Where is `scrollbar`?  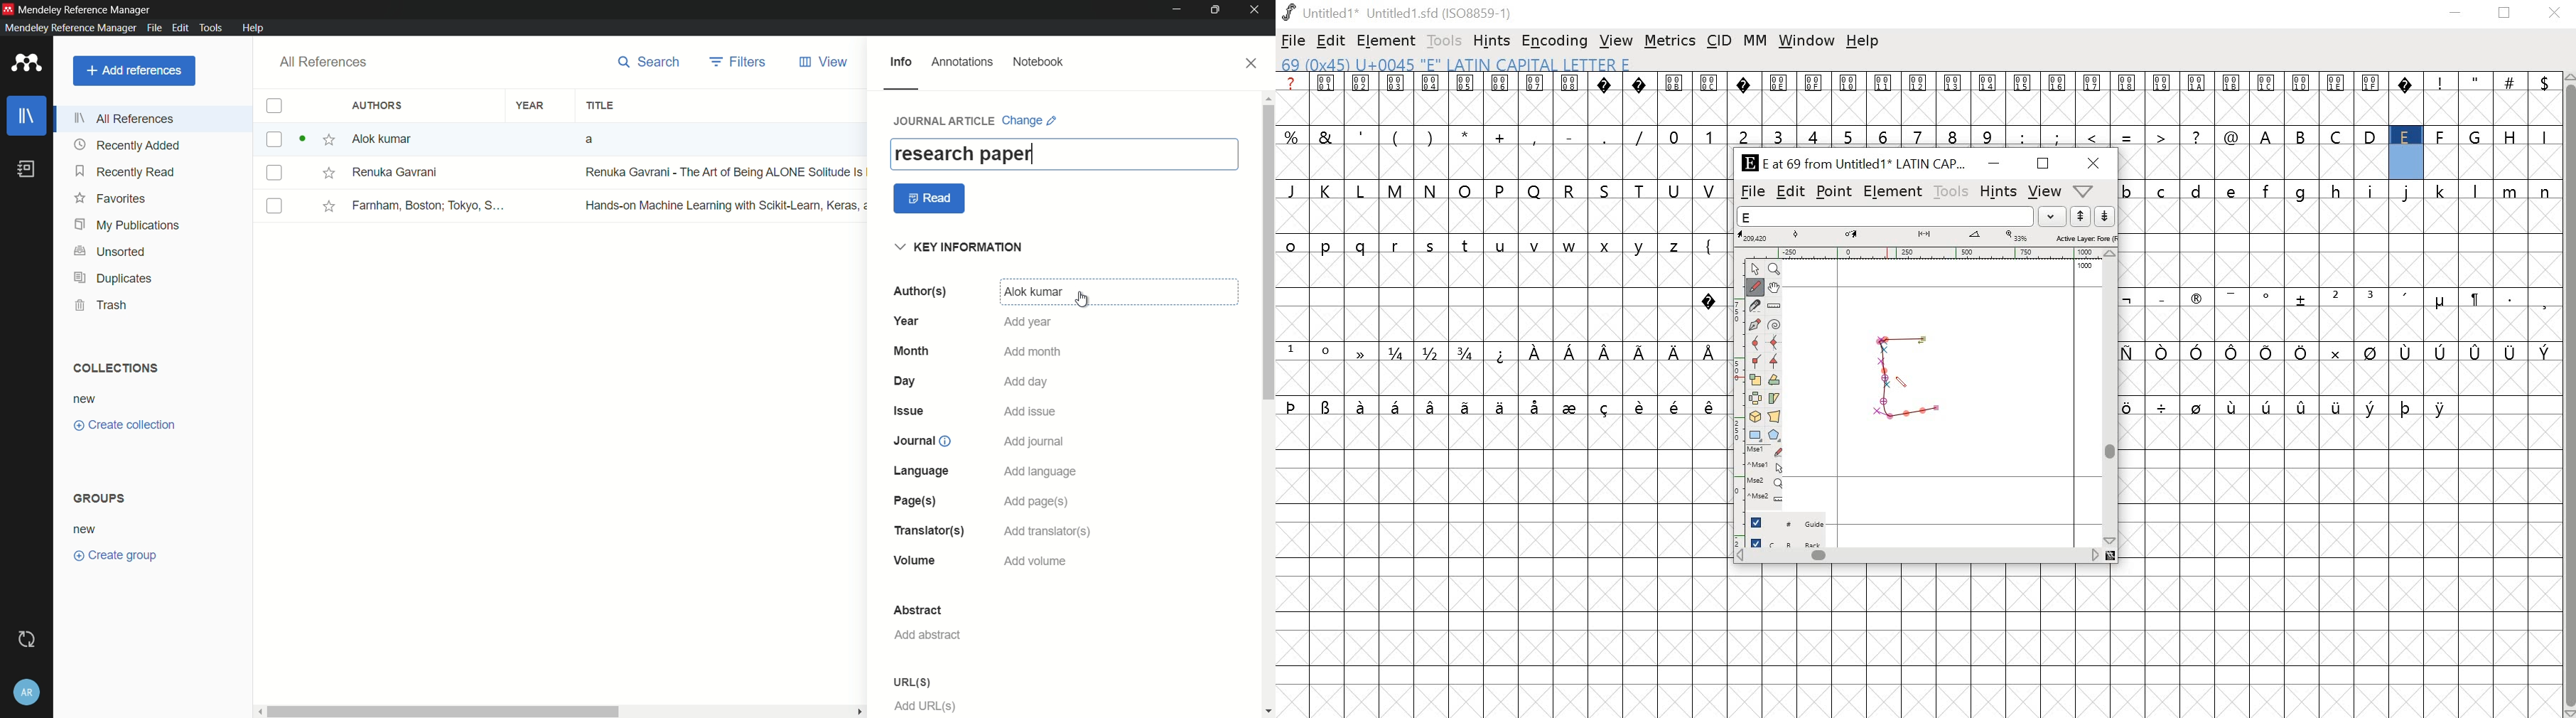 scrollbar is located at coordinates (1924, 557).